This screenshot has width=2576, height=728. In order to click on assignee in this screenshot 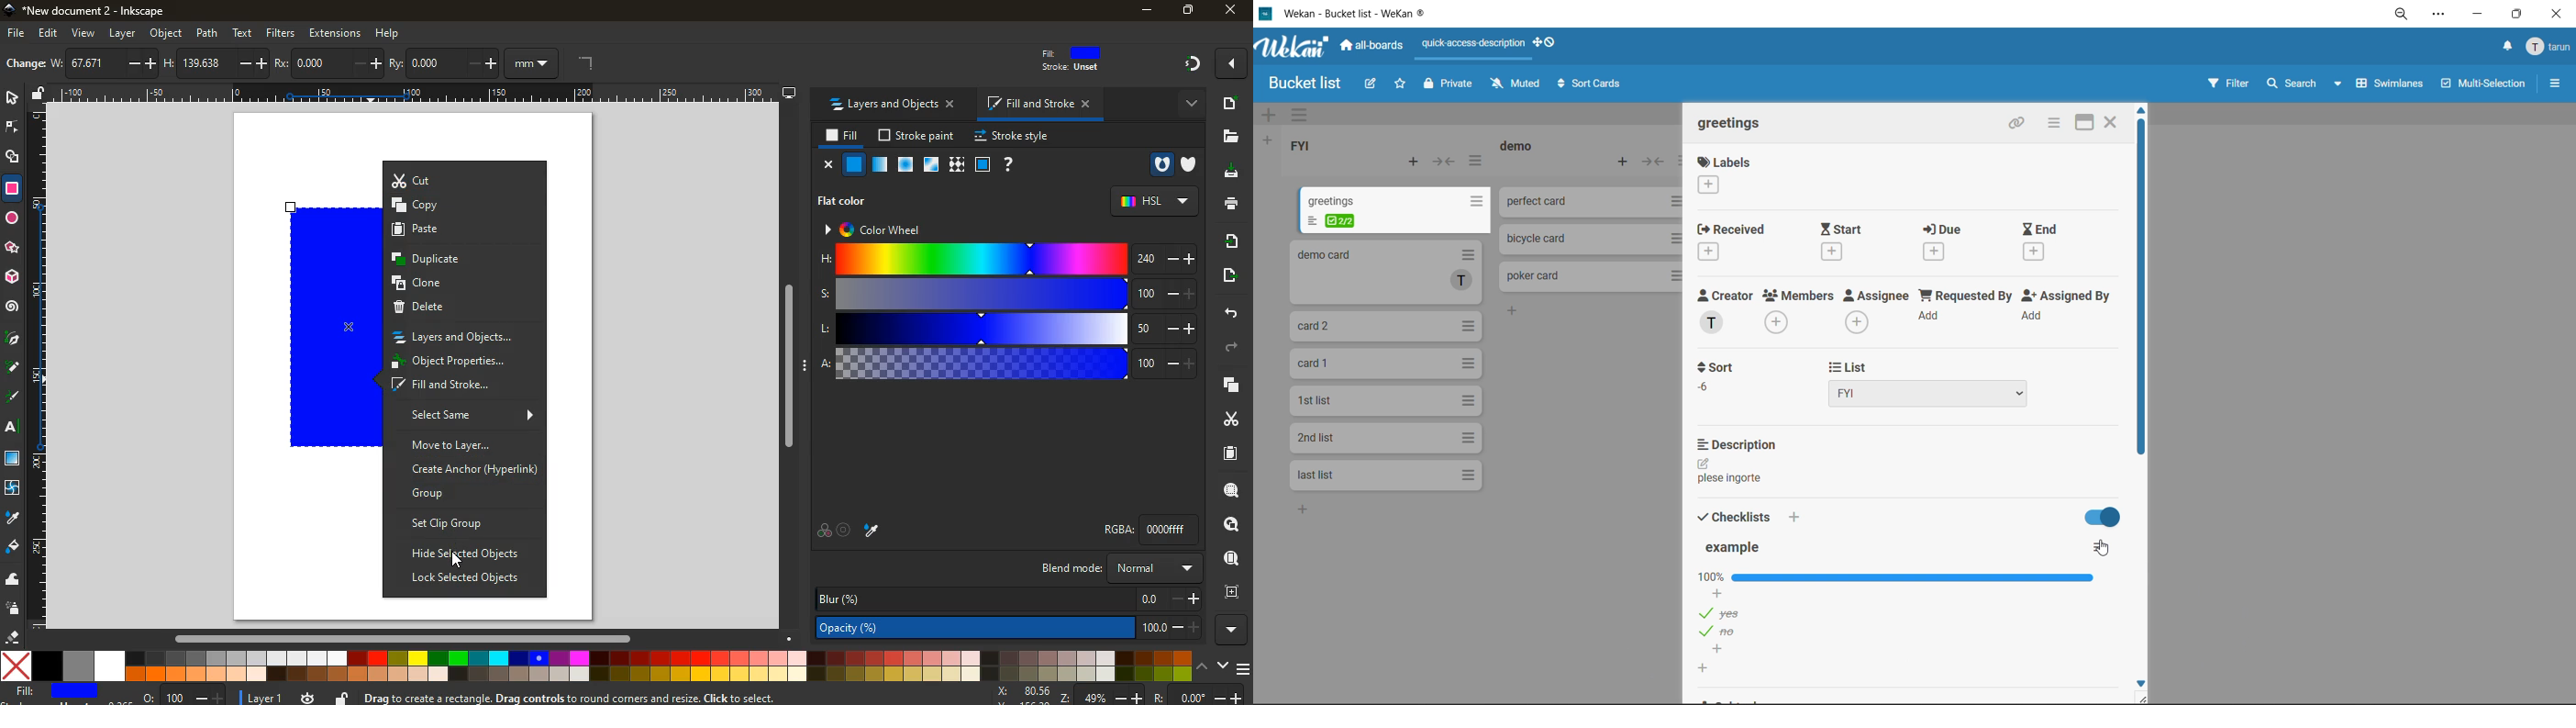, I will do `click(1879, 312)`.